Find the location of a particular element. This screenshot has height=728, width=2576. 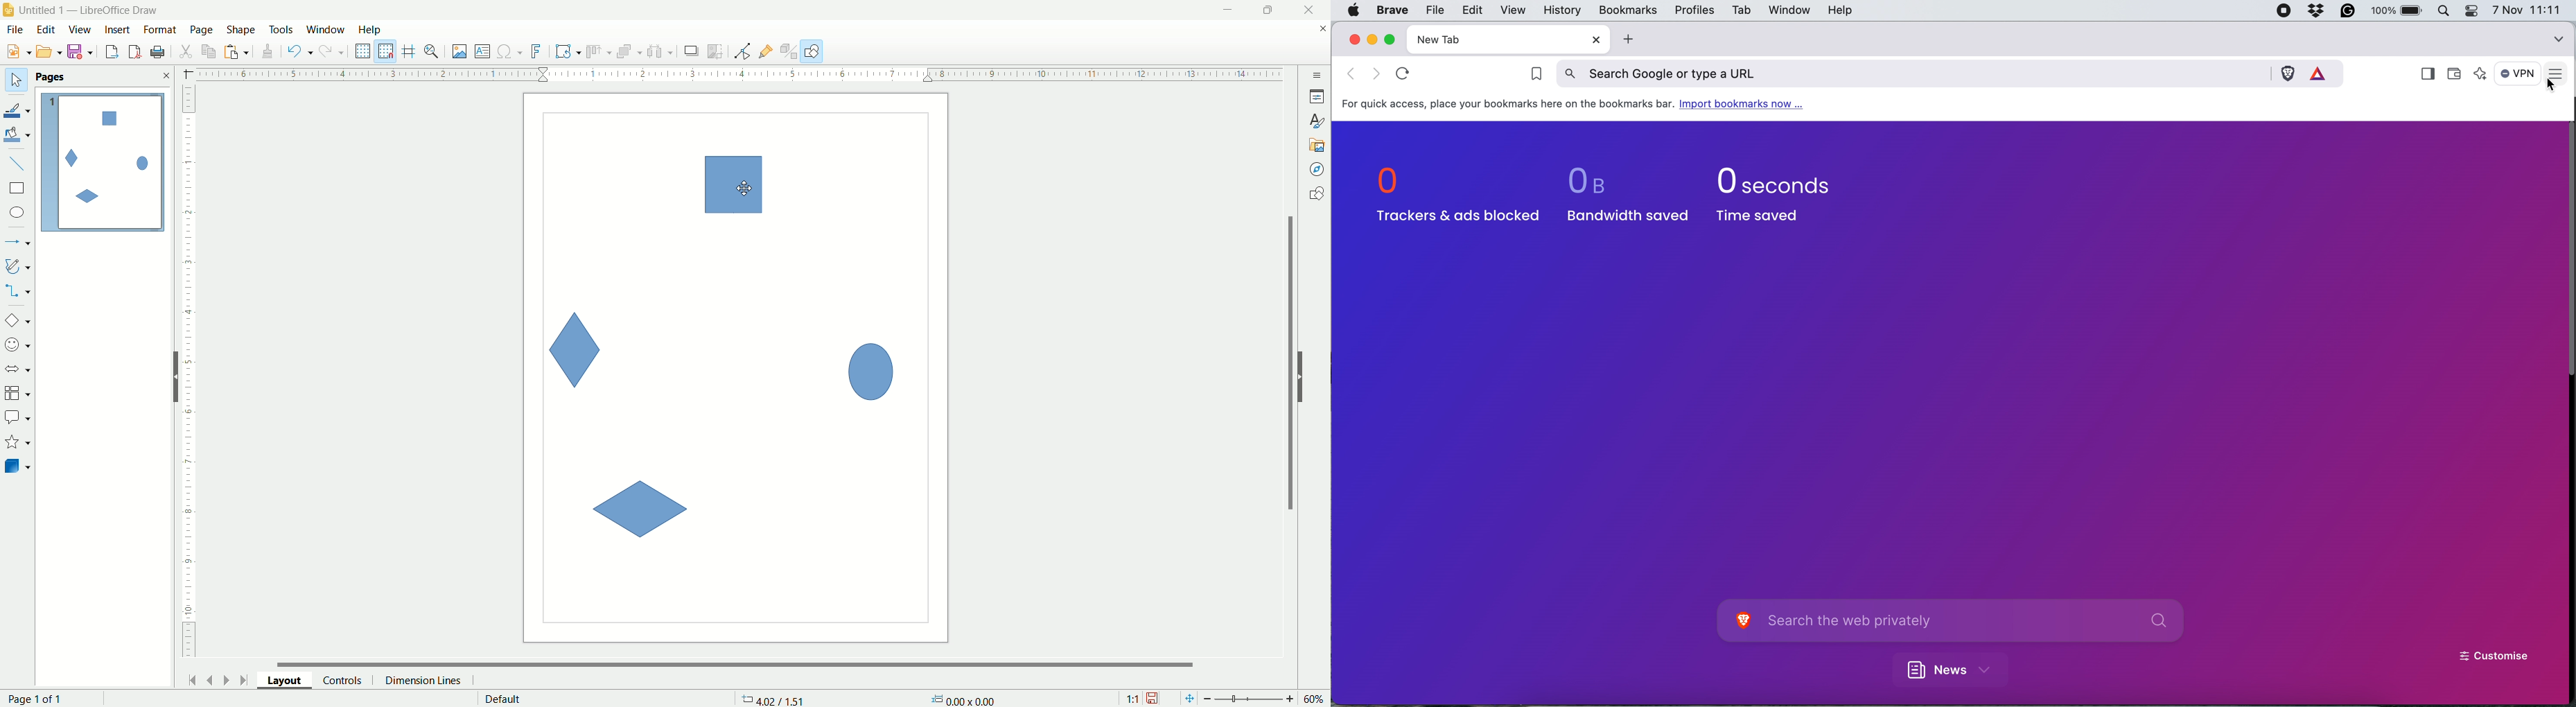

callout shapes is located at coordinates (17, 418).